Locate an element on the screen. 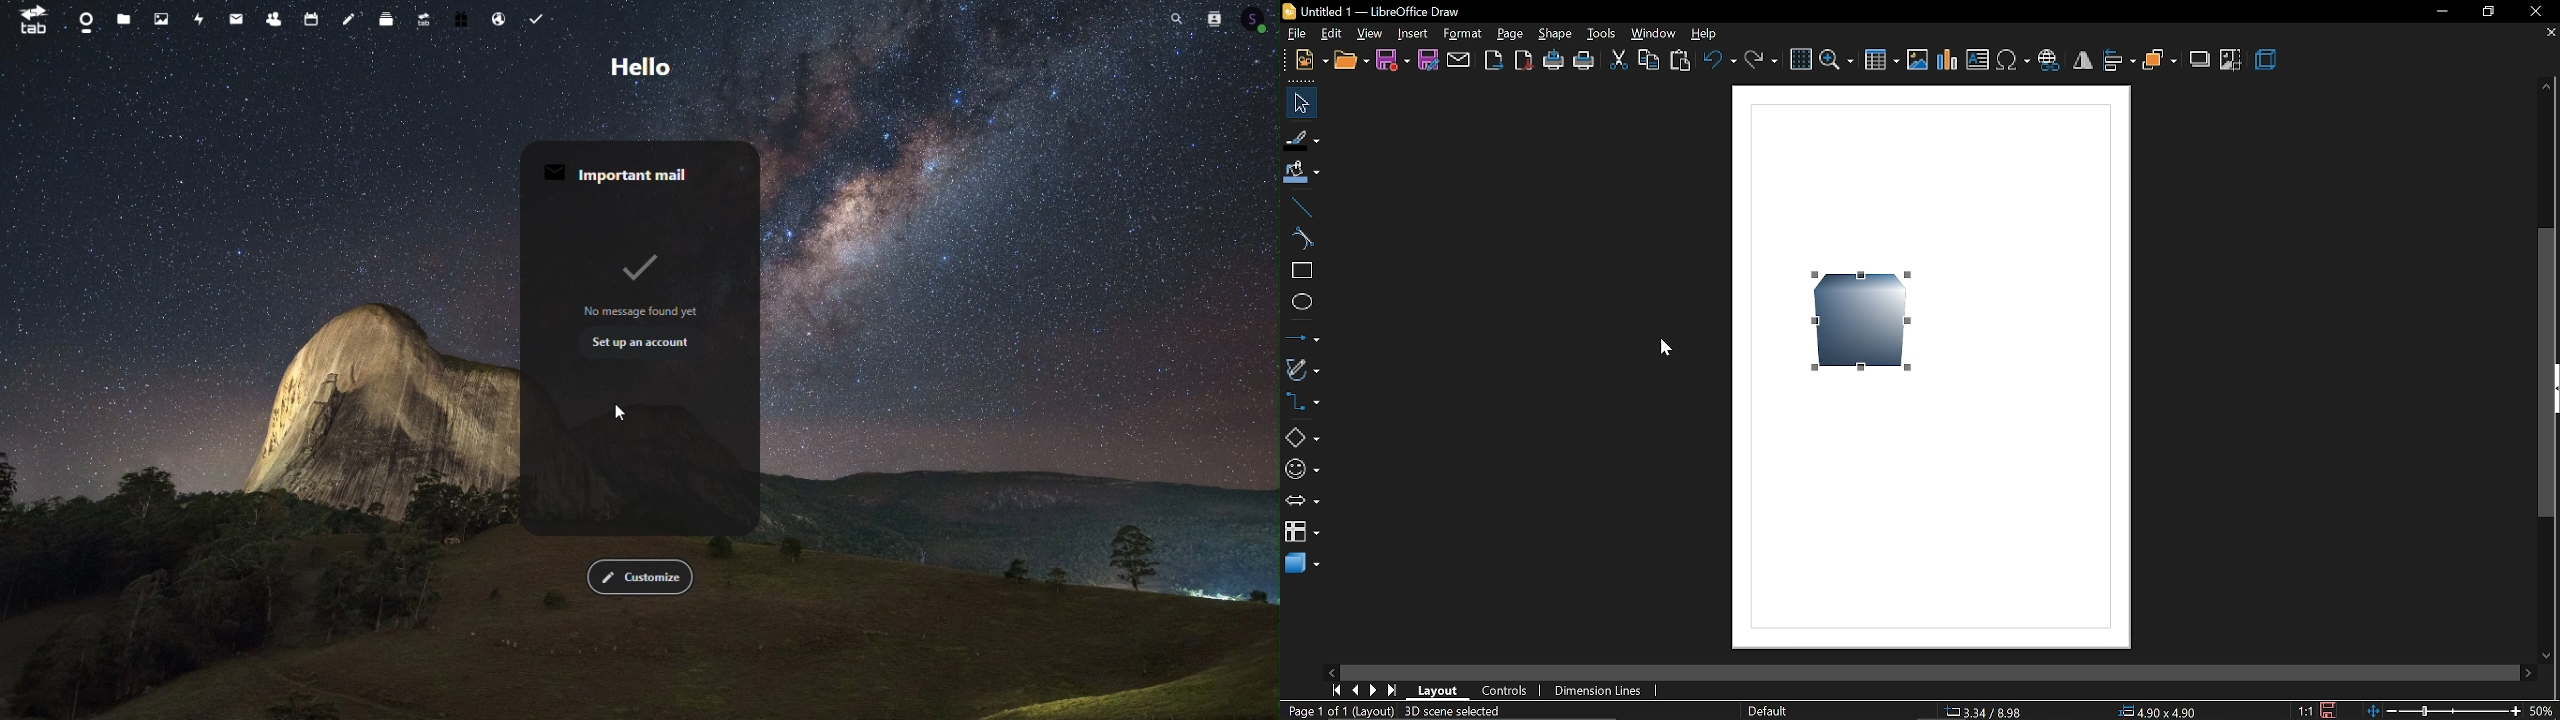 The height and width of the screenshot is (728, 2576). 3d shapes is located at coordinates (1305, 567).